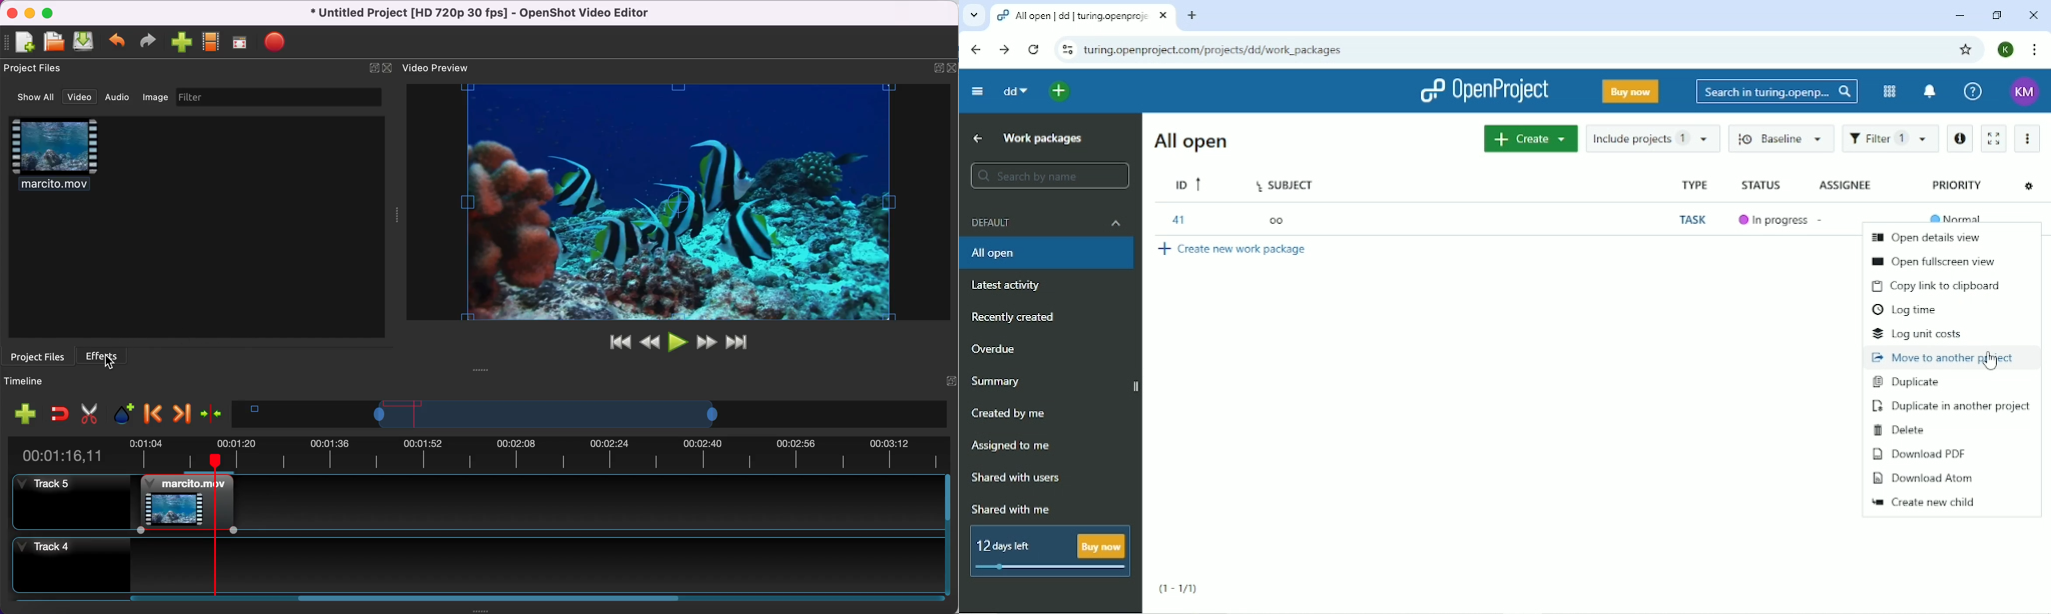 The width and height of the screenshot is (2072, 616). What do you see at coordinates (1844, 185) in the screenshot?
I see `Assignee` at bounding box center [1844, 185].